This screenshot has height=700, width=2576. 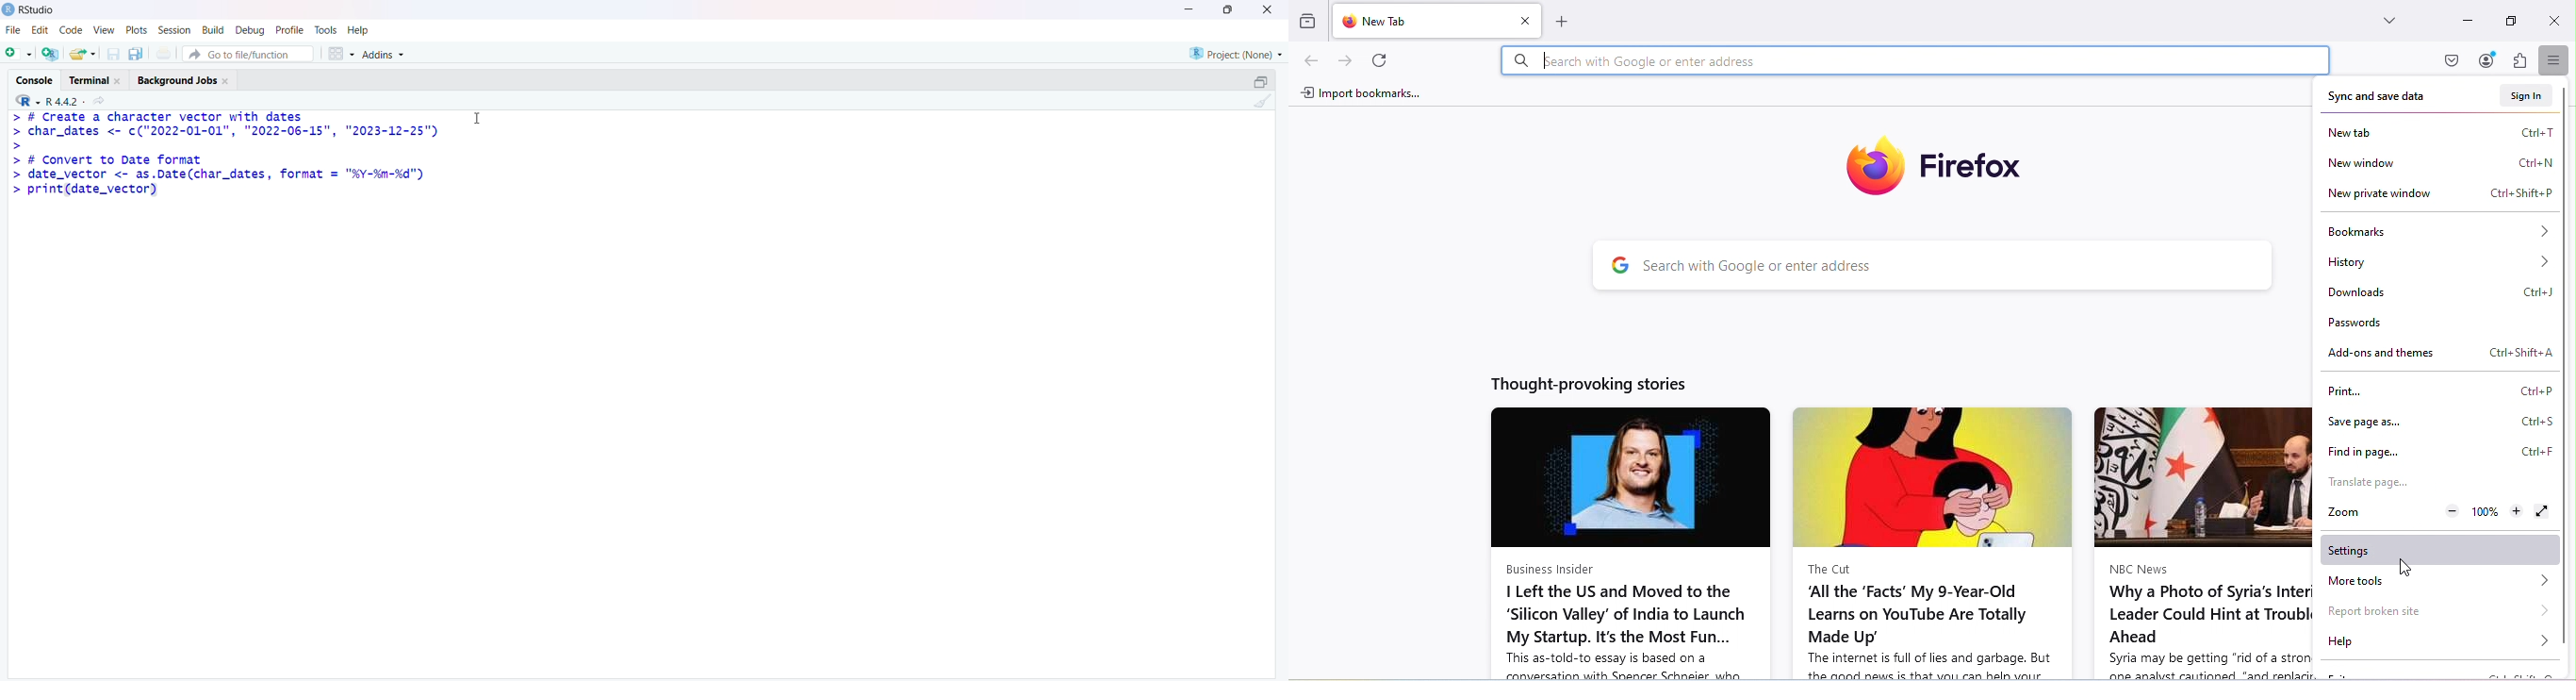 What do you see at coordinates (187, 79) in the screenshot?
I see `Background Jobs` at bounding box center [187, 79].